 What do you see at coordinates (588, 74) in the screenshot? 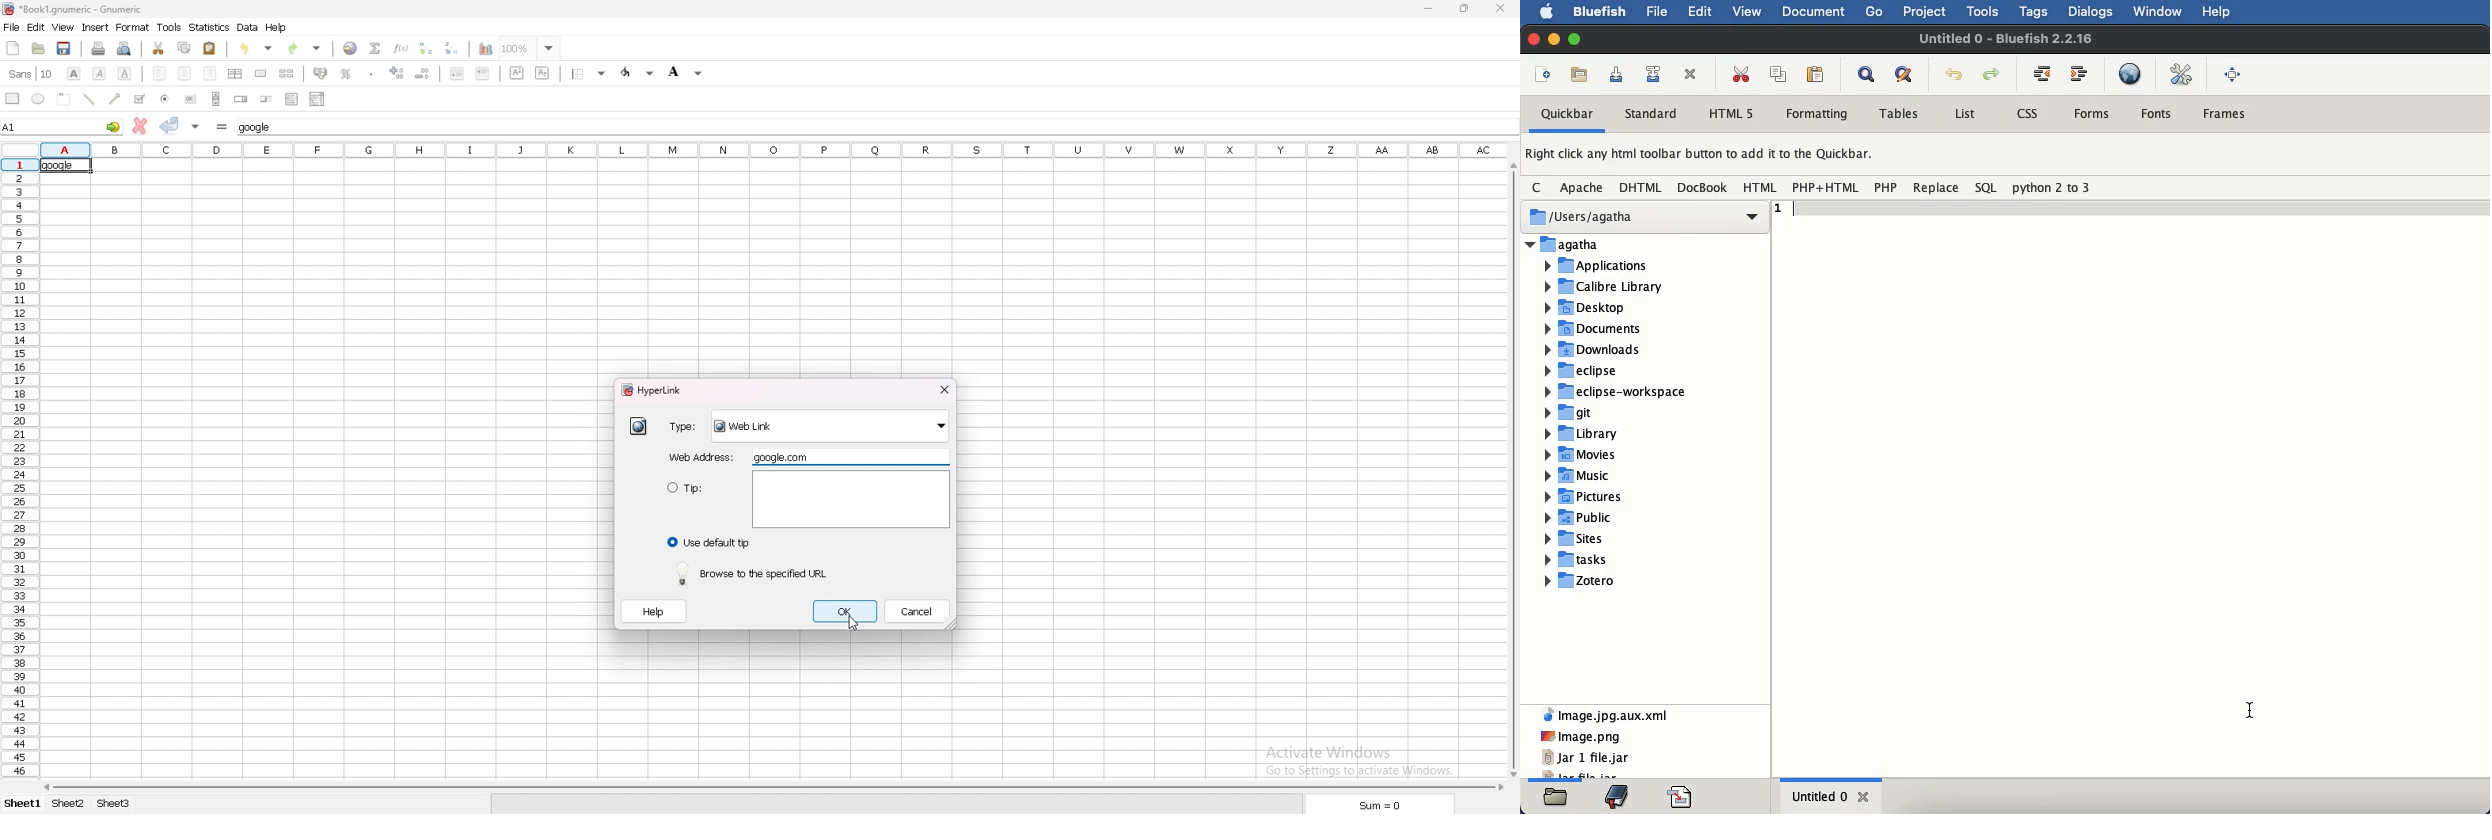
I see `border` at bounding box center [588, 74].